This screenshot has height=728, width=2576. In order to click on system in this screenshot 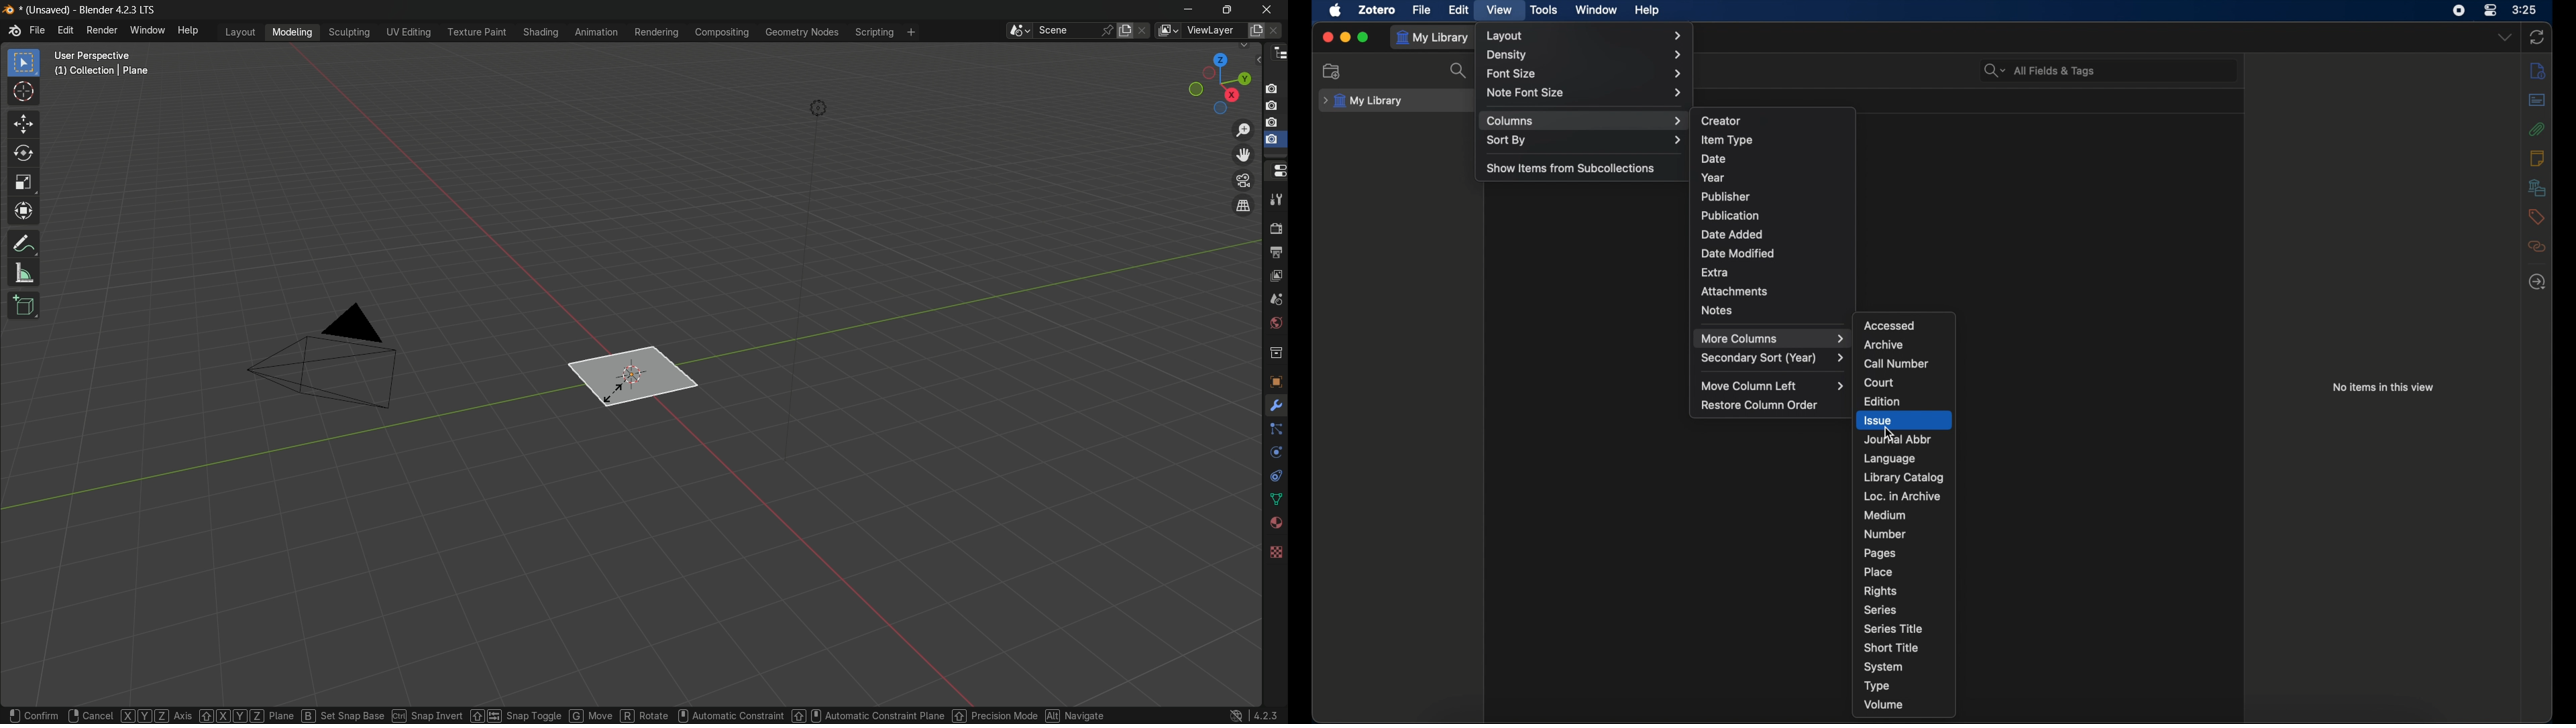, I will do `click(1884, 667)`.